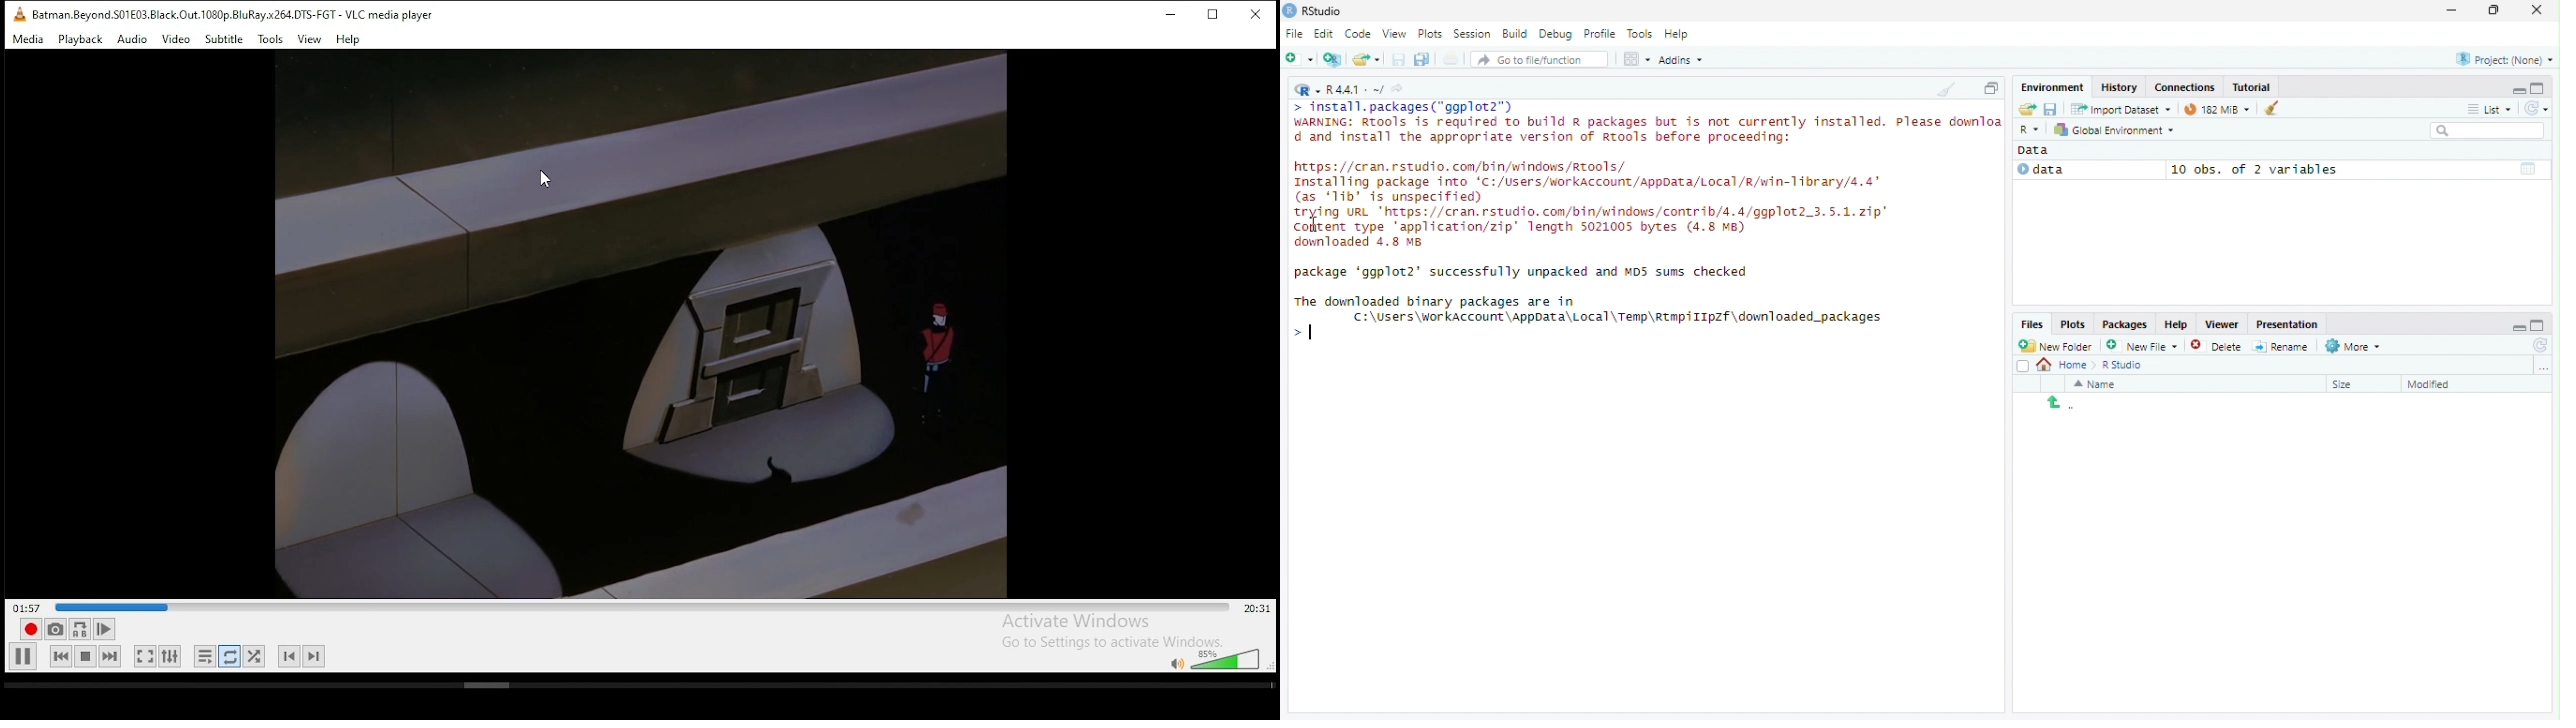 The image size is (2576, 728). What do you see at coordinates (1991, 88) in the screenshot?
I see `Maximize` at bounding box center [1991, 88].